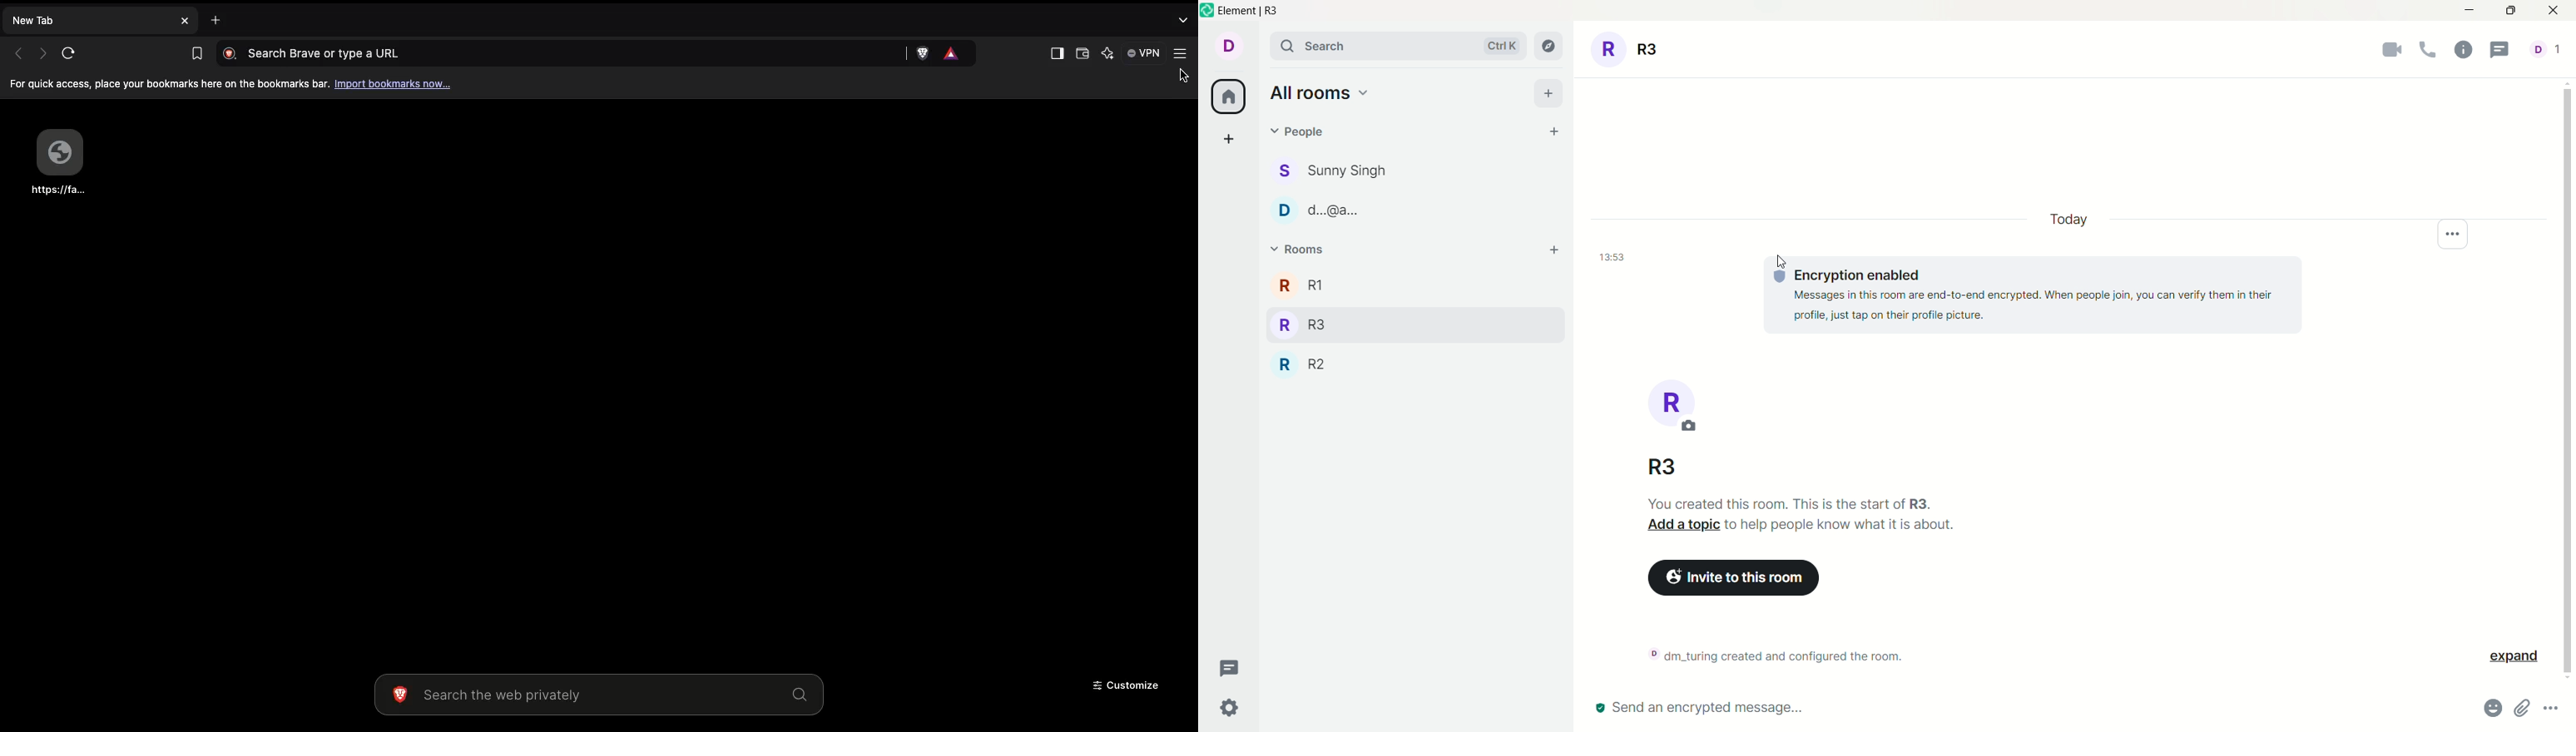 This screenshot has width=2576, height=756. Describe the element at coordinates (1803, 515) in the screenshot. I see `Text` at that location.